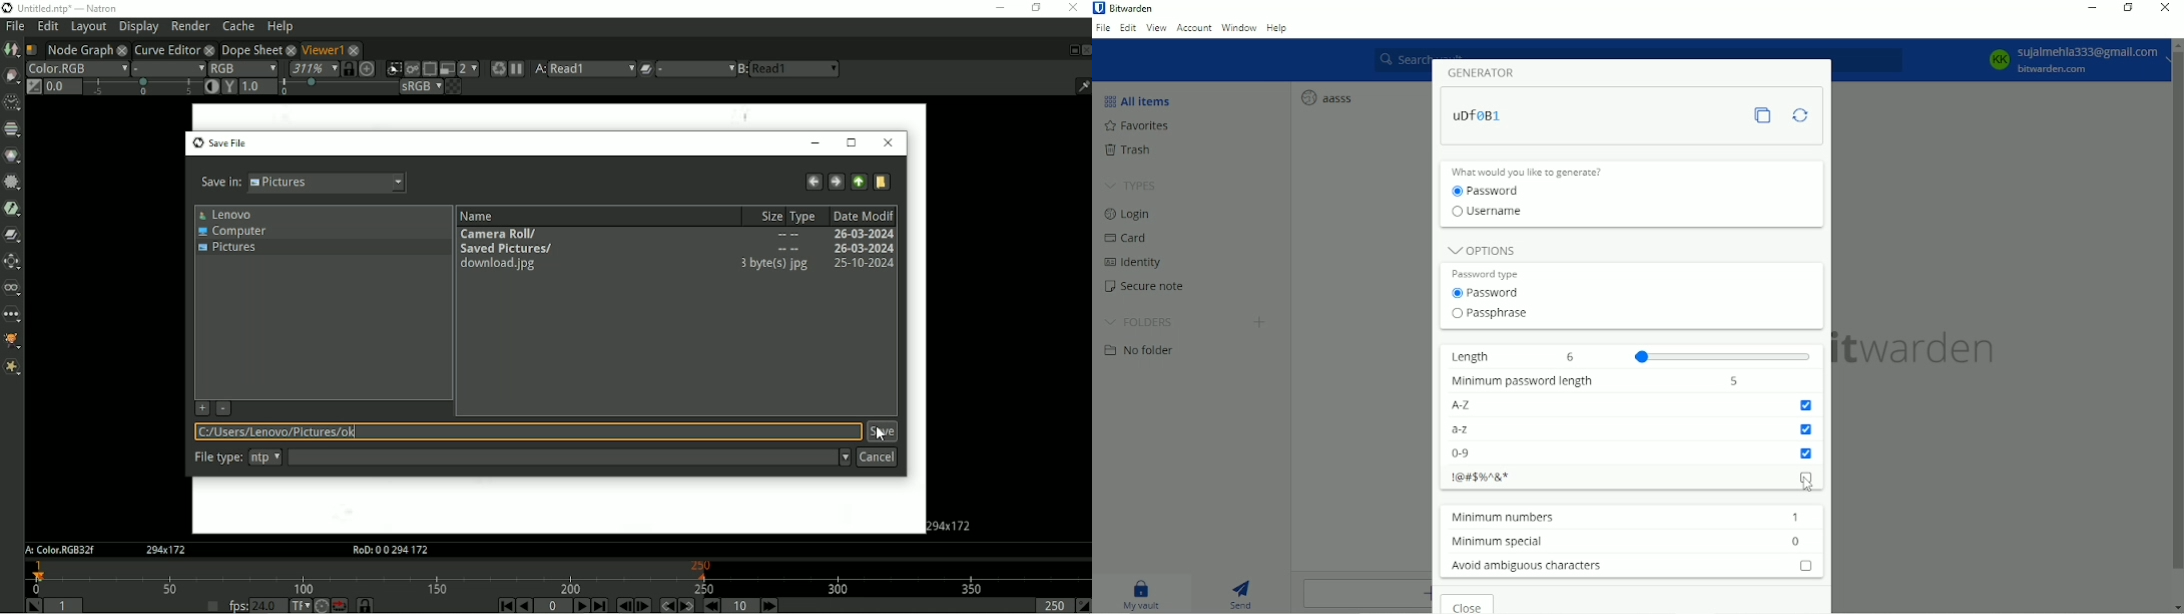  Describe the element at coordinates (1490, 72) in the screenshot. I see `Generator` at that location.